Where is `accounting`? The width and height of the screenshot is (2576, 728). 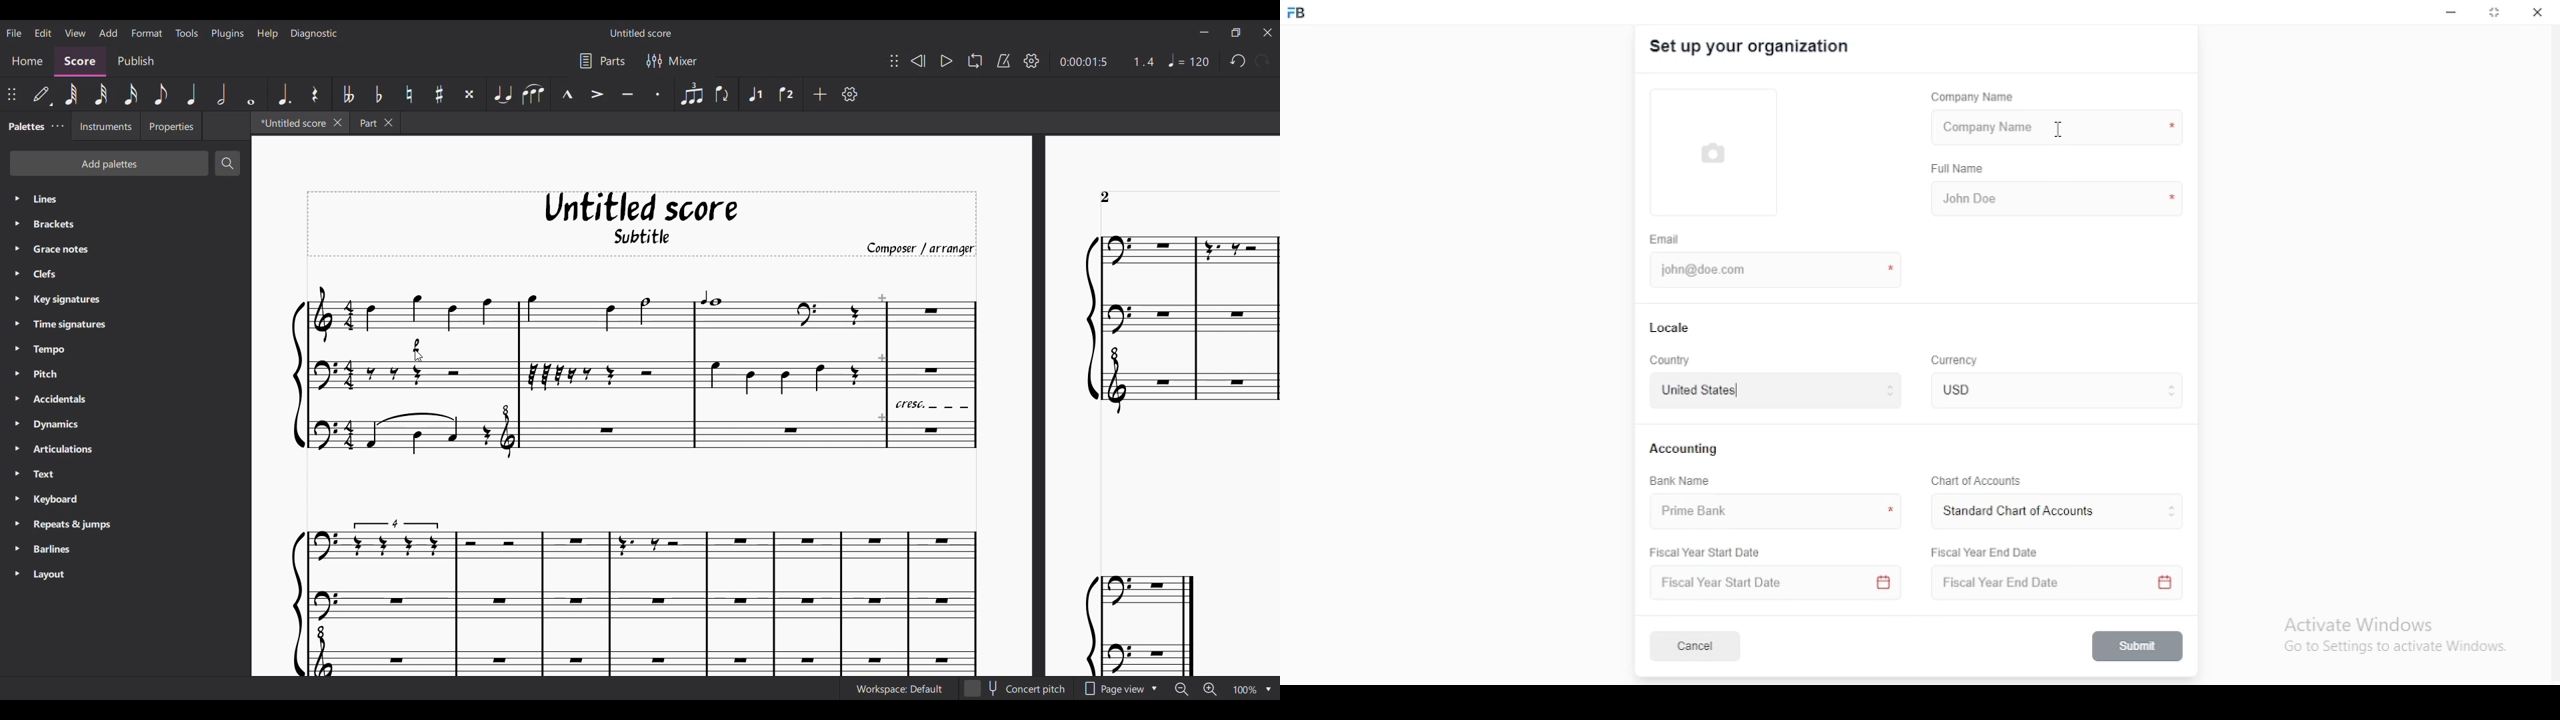 accounting is located at coordinates (1685, 448).